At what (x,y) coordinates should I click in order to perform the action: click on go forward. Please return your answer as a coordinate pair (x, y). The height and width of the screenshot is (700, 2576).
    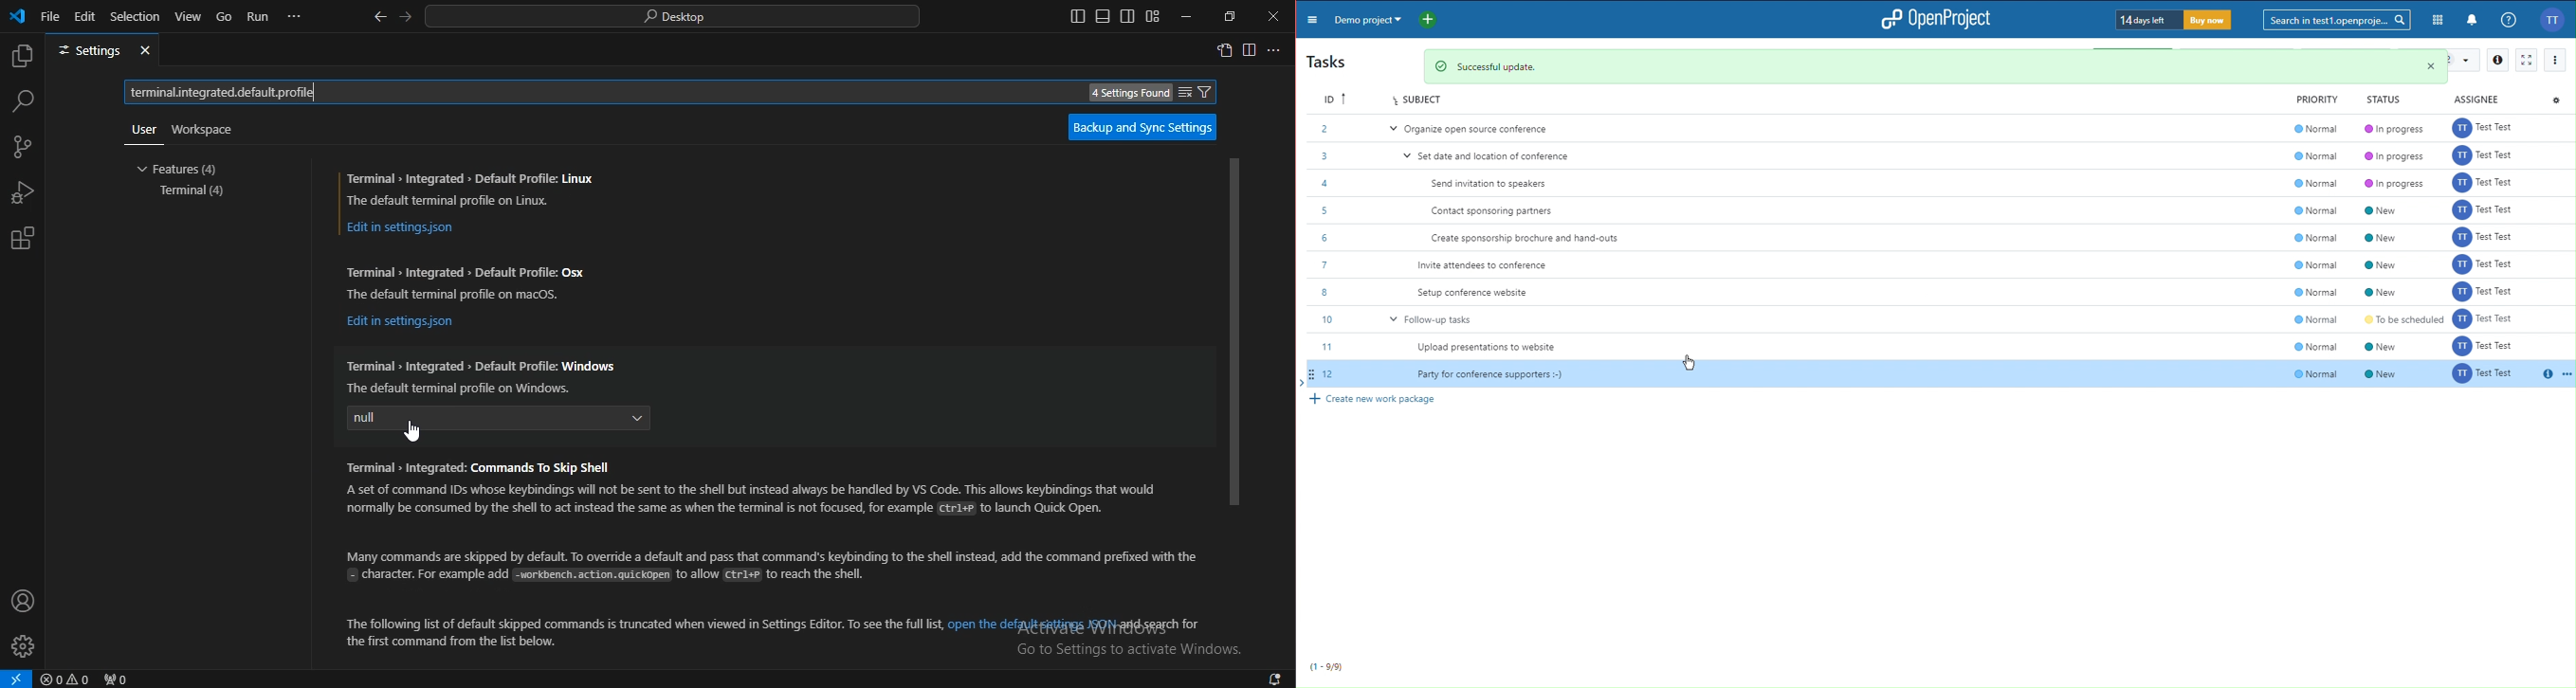
    Looking at the image, I should click on (409, 16).